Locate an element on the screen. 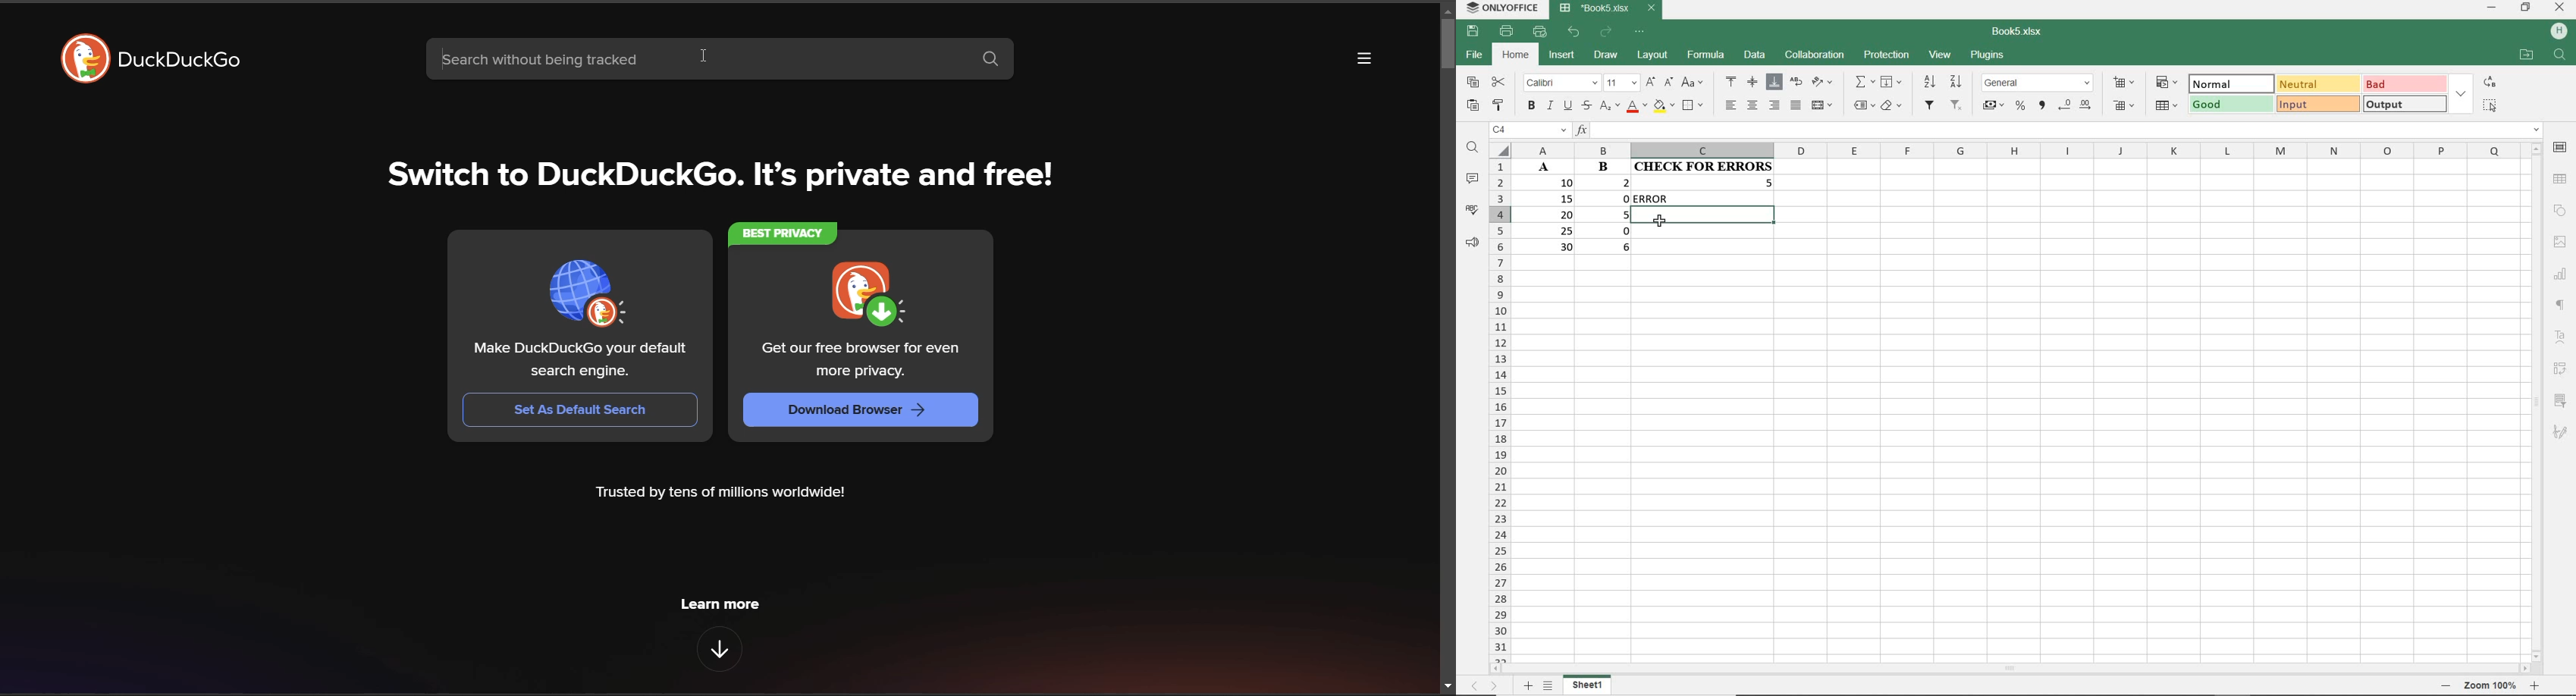 This screenshot has width=2576, height=700. ALIGN MIDDLE is located at coordinates (1753, 83).